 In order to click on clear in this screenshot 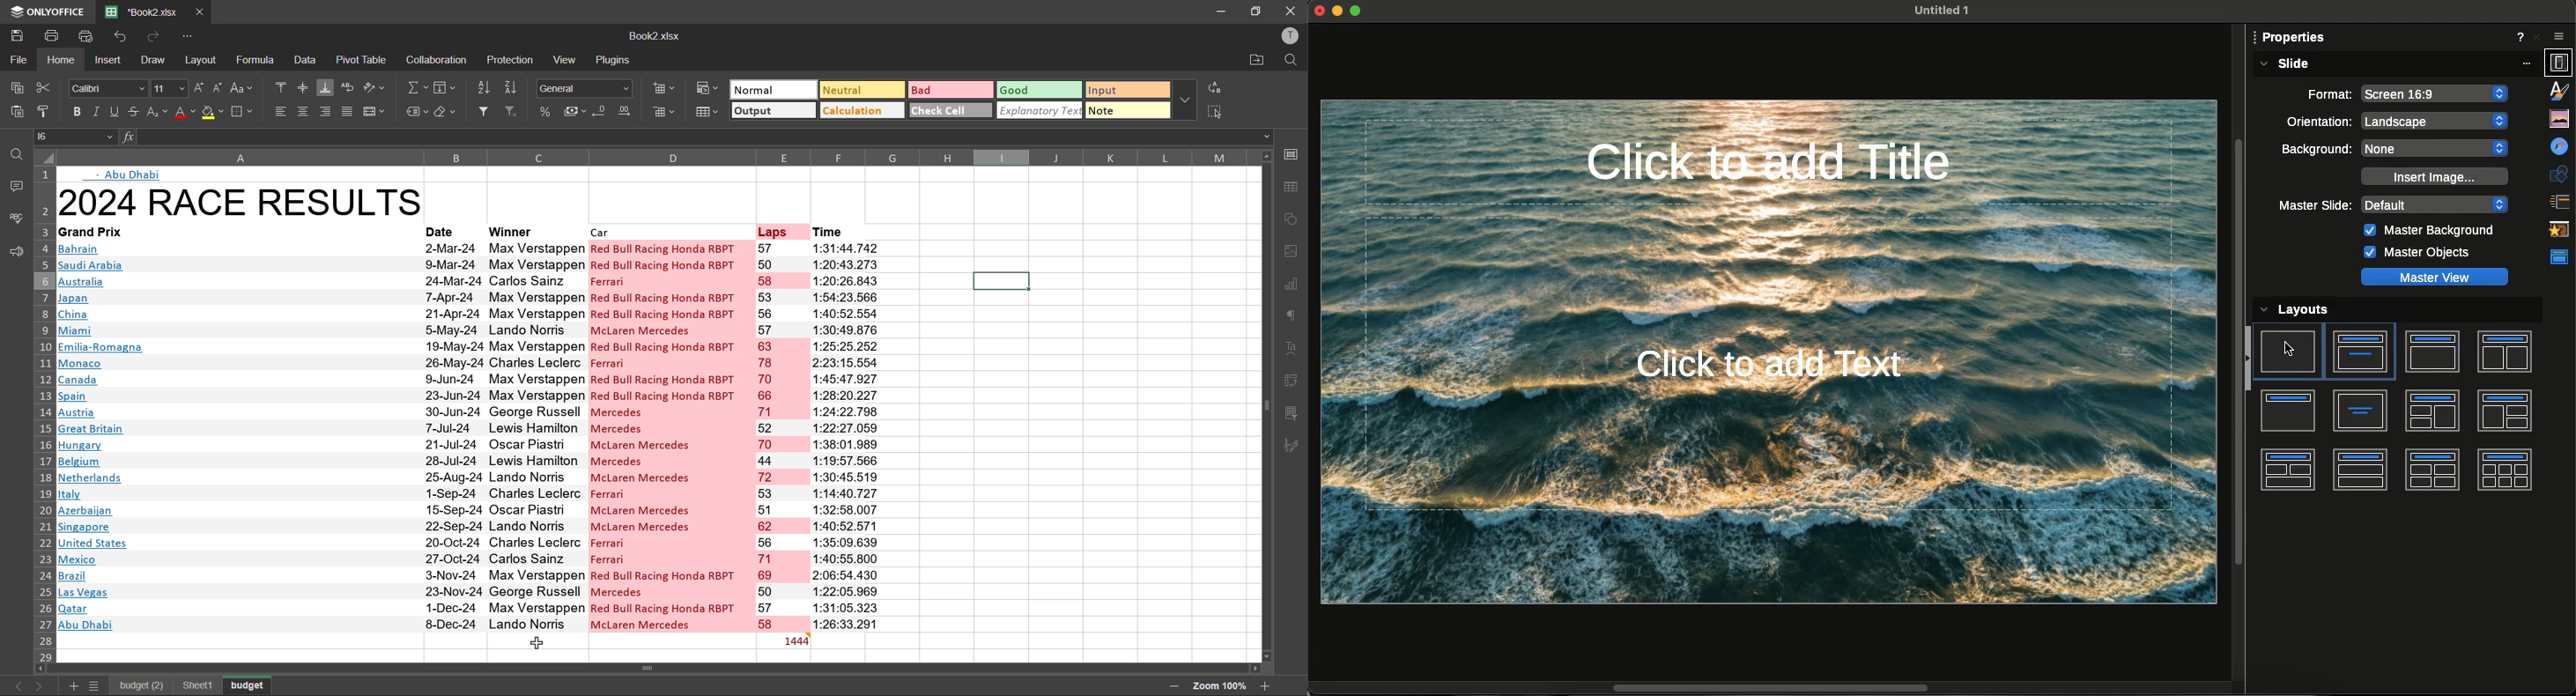, I will do `click(450, 113)`.